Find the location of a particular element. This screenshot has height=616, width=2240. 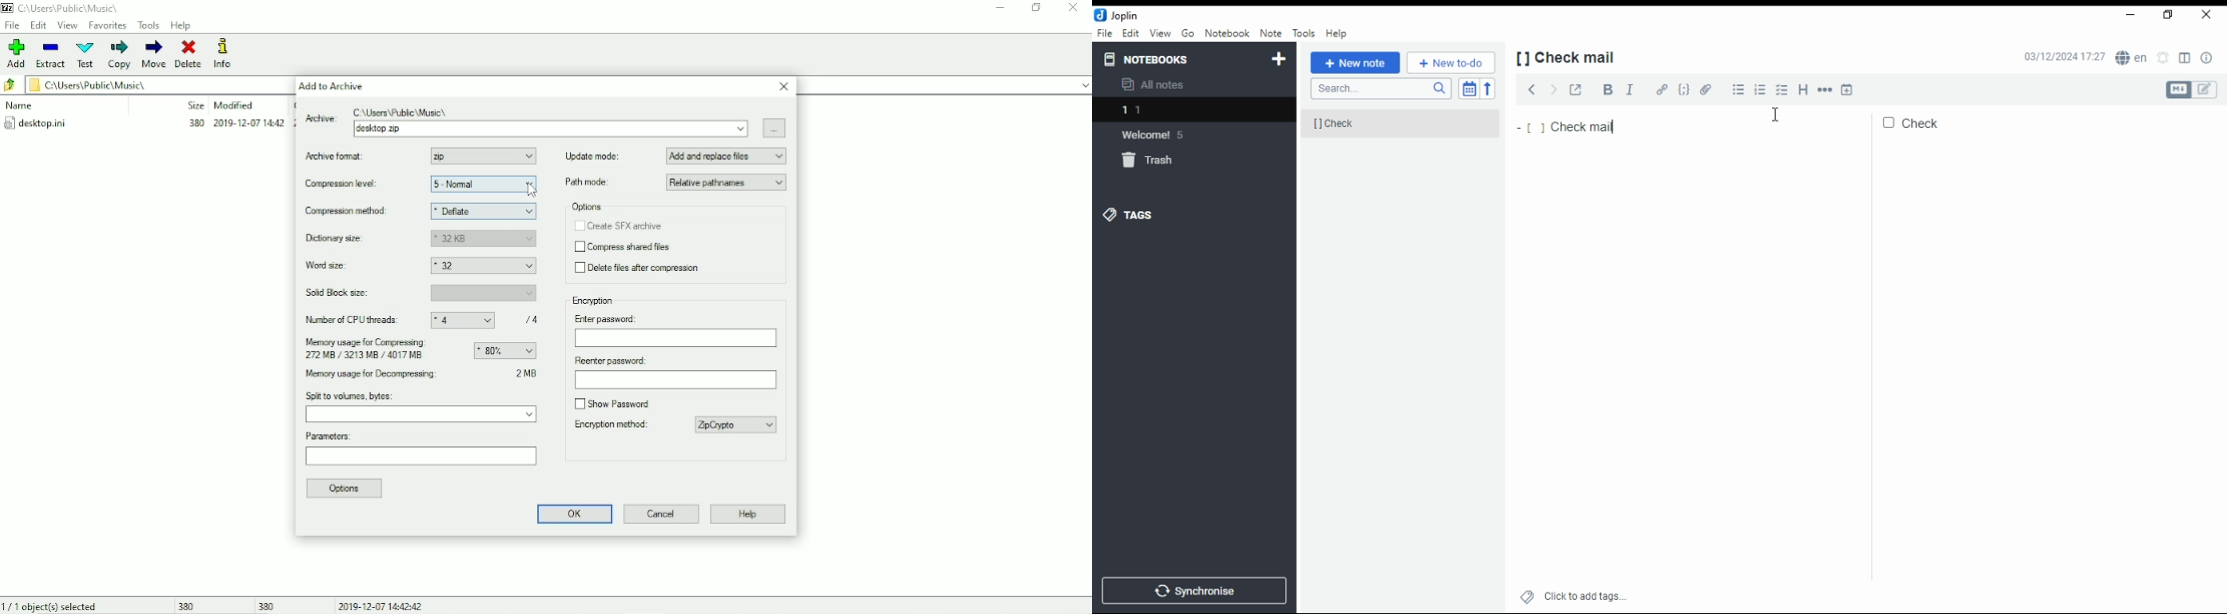

Archive format is located at coordinates (363, 157).